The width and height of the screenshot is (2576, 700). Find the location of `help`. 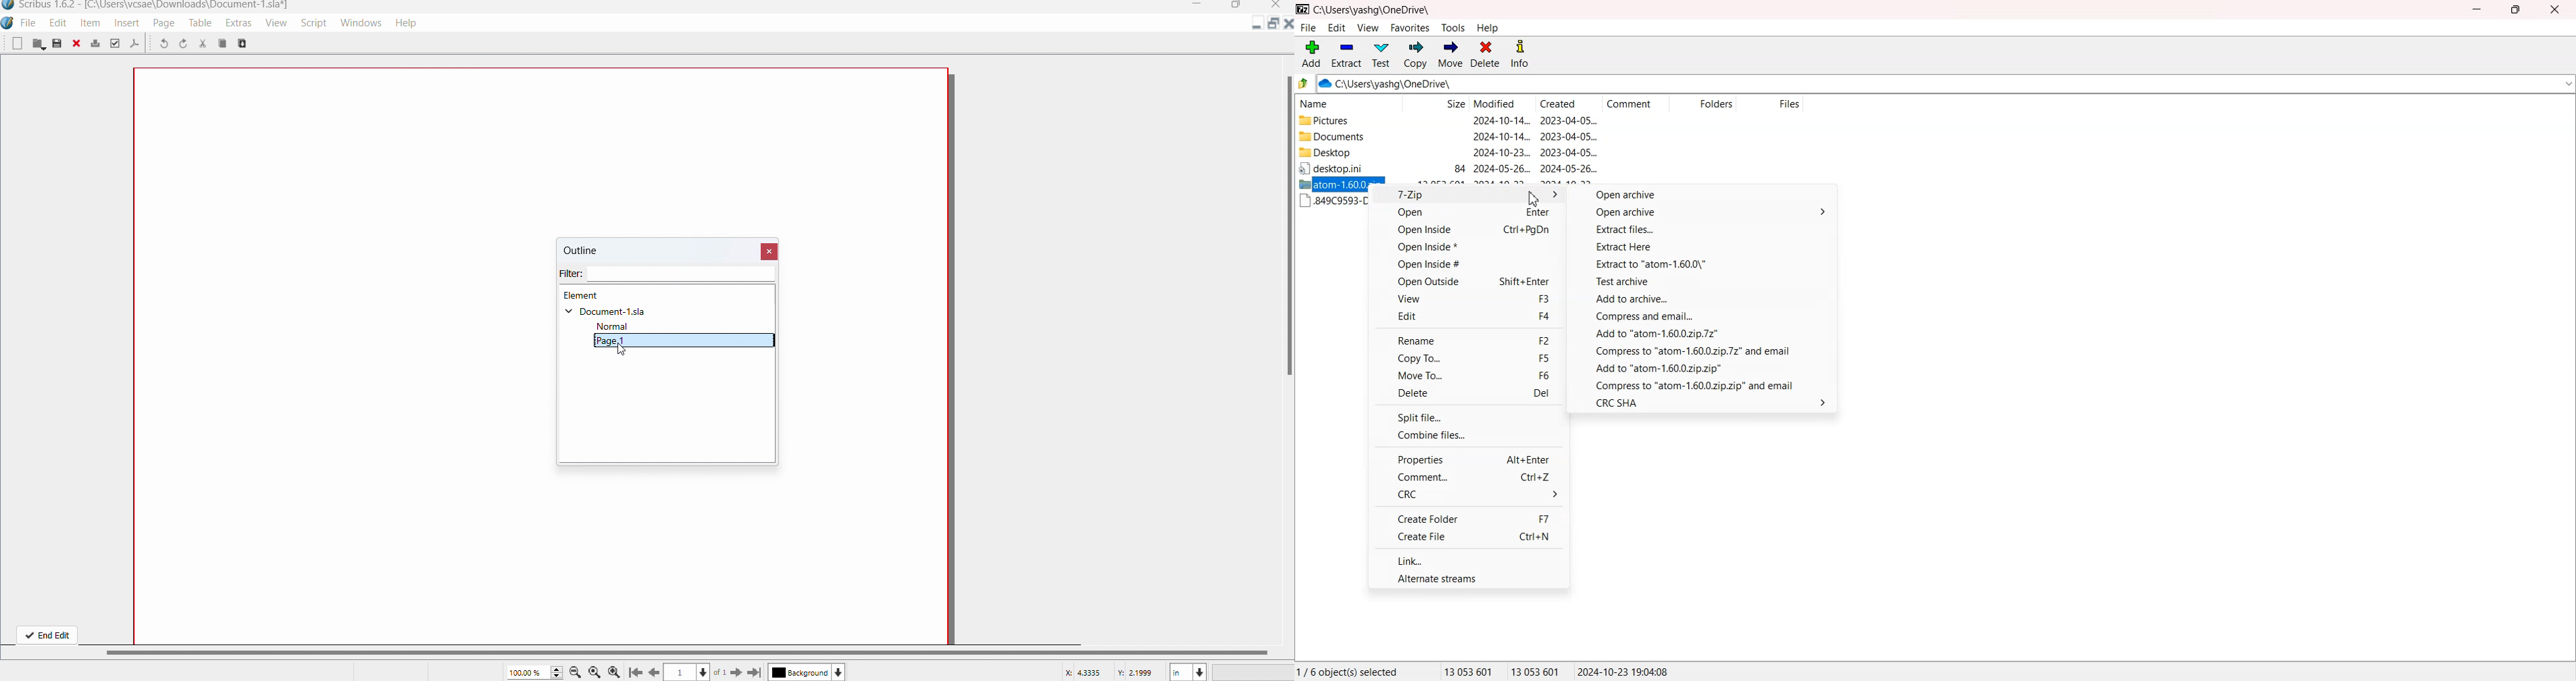

help is located at coordinates (412, 24).